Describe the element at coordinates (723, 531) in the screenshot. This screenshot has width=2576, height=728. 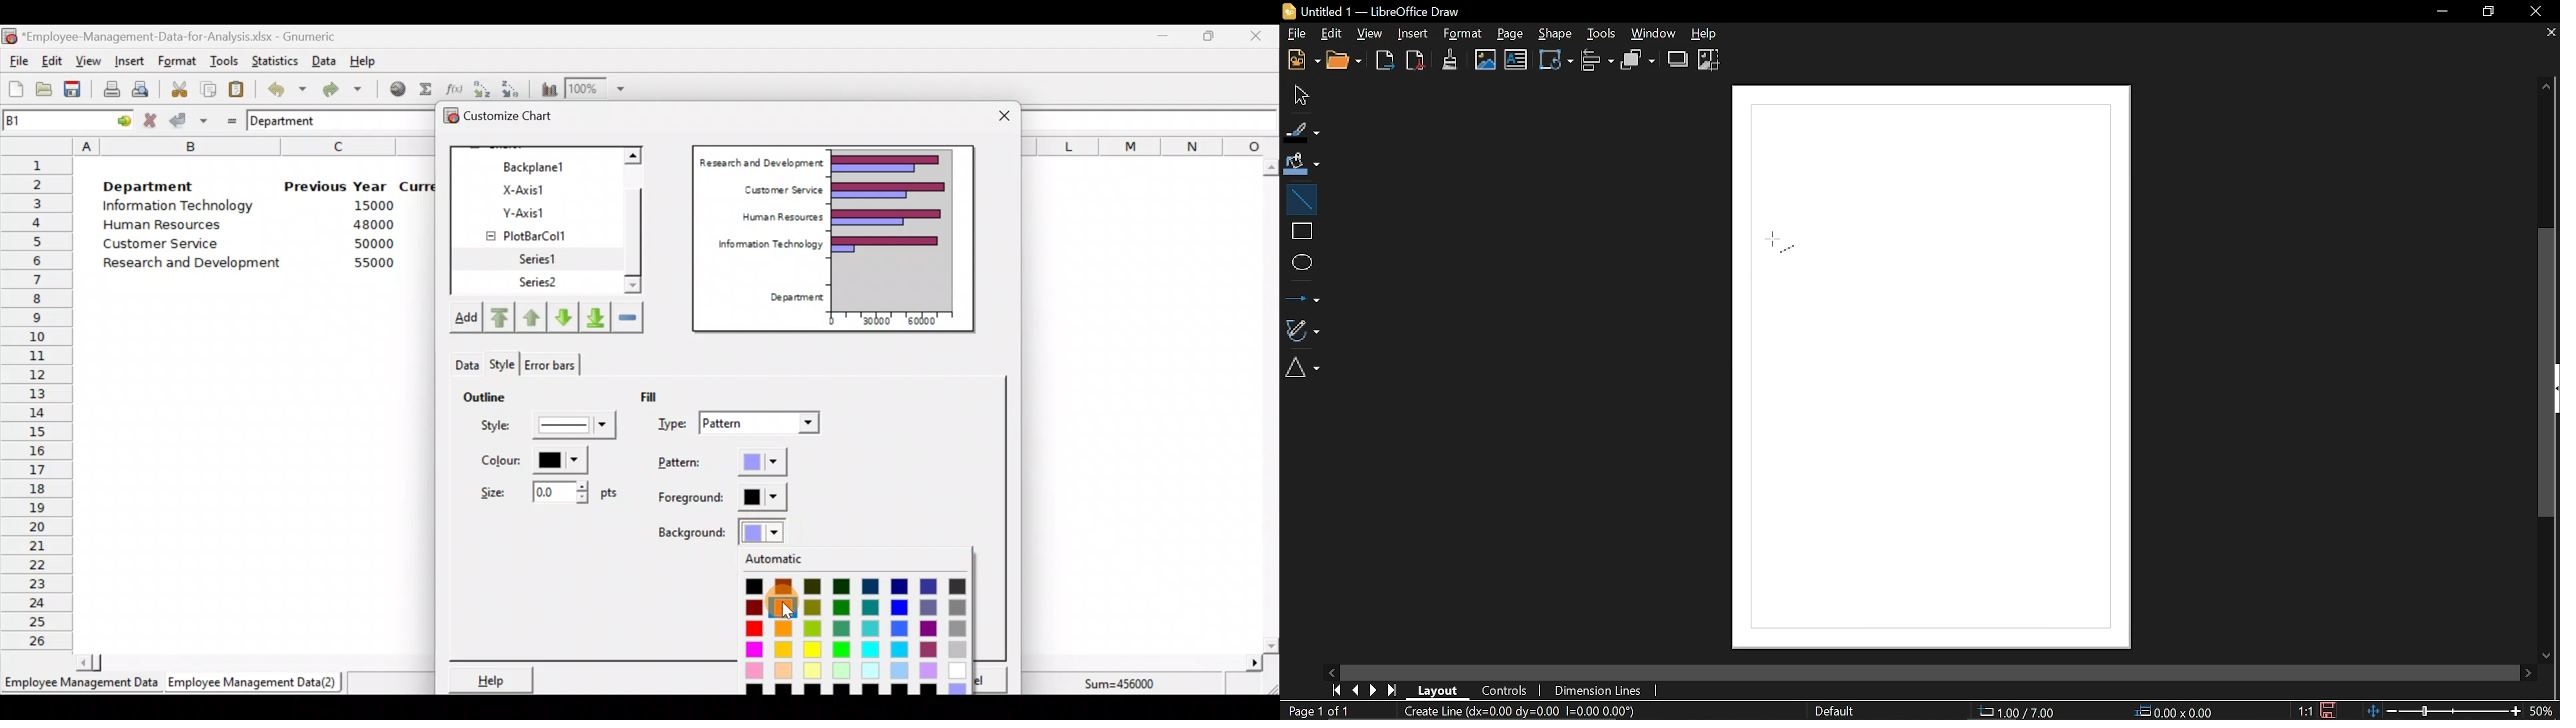
I see `Background` at that location.